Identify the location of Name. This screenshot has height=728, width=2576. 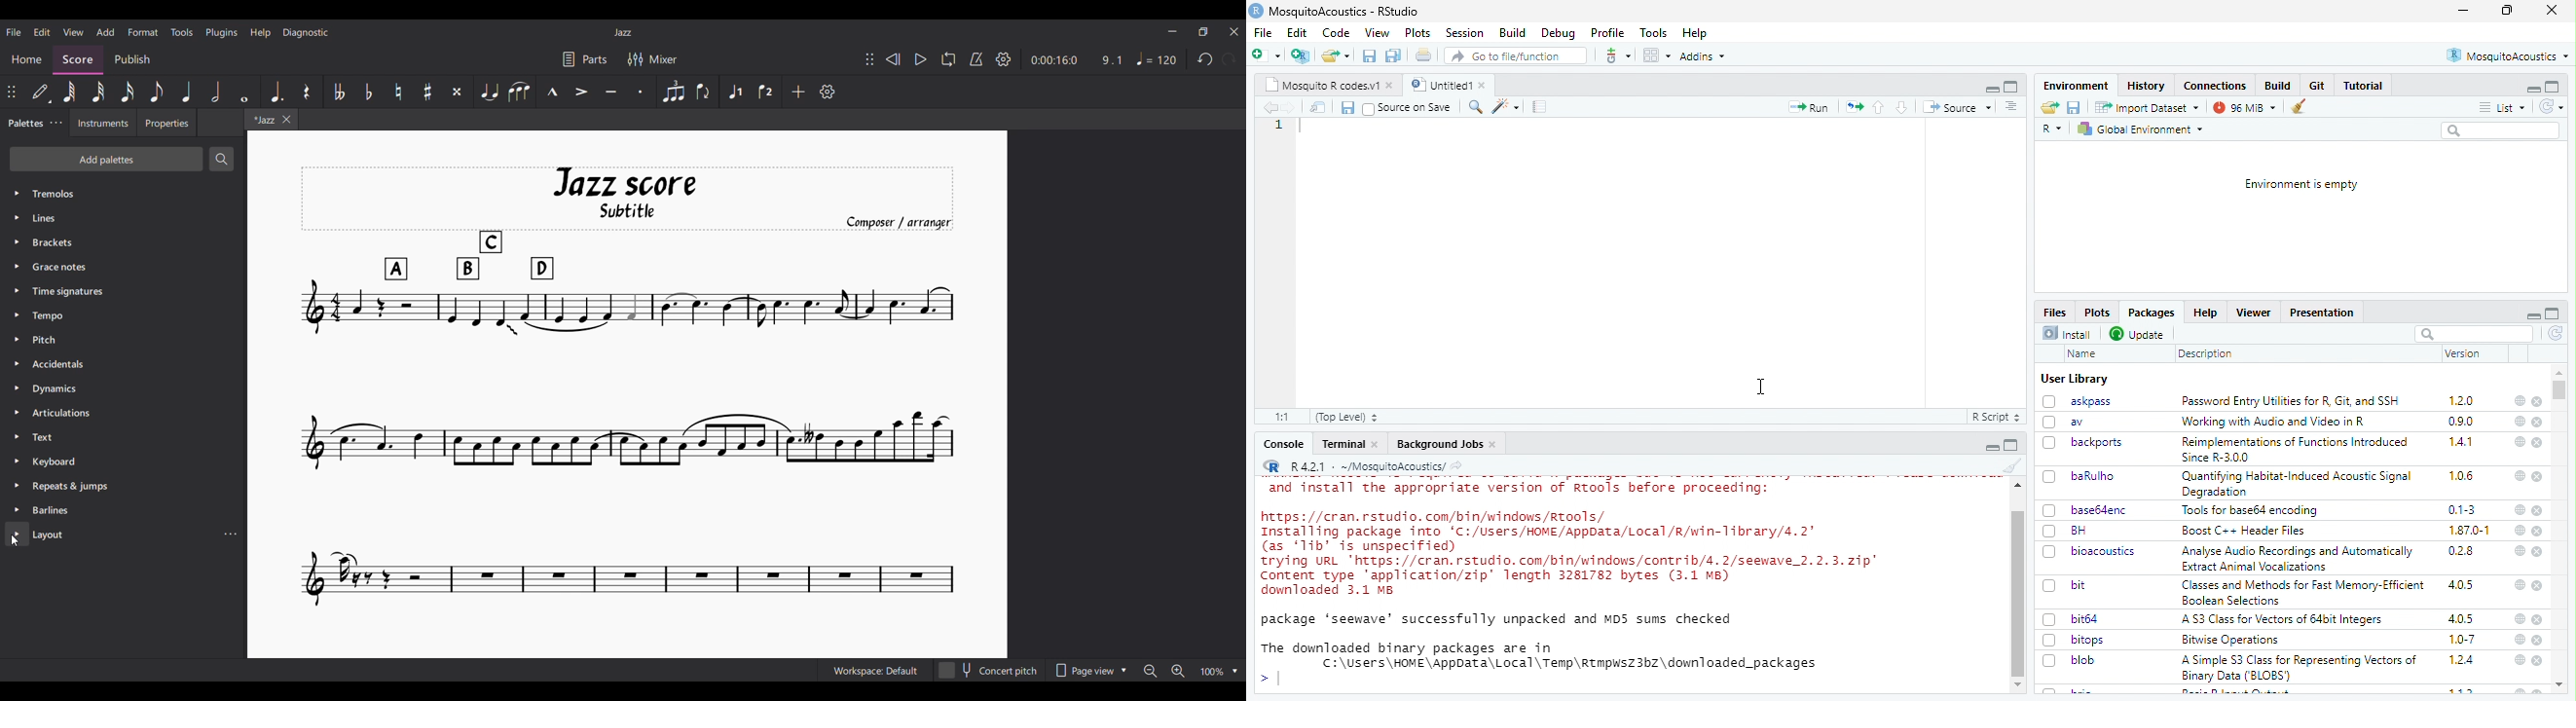
(2085, 354).